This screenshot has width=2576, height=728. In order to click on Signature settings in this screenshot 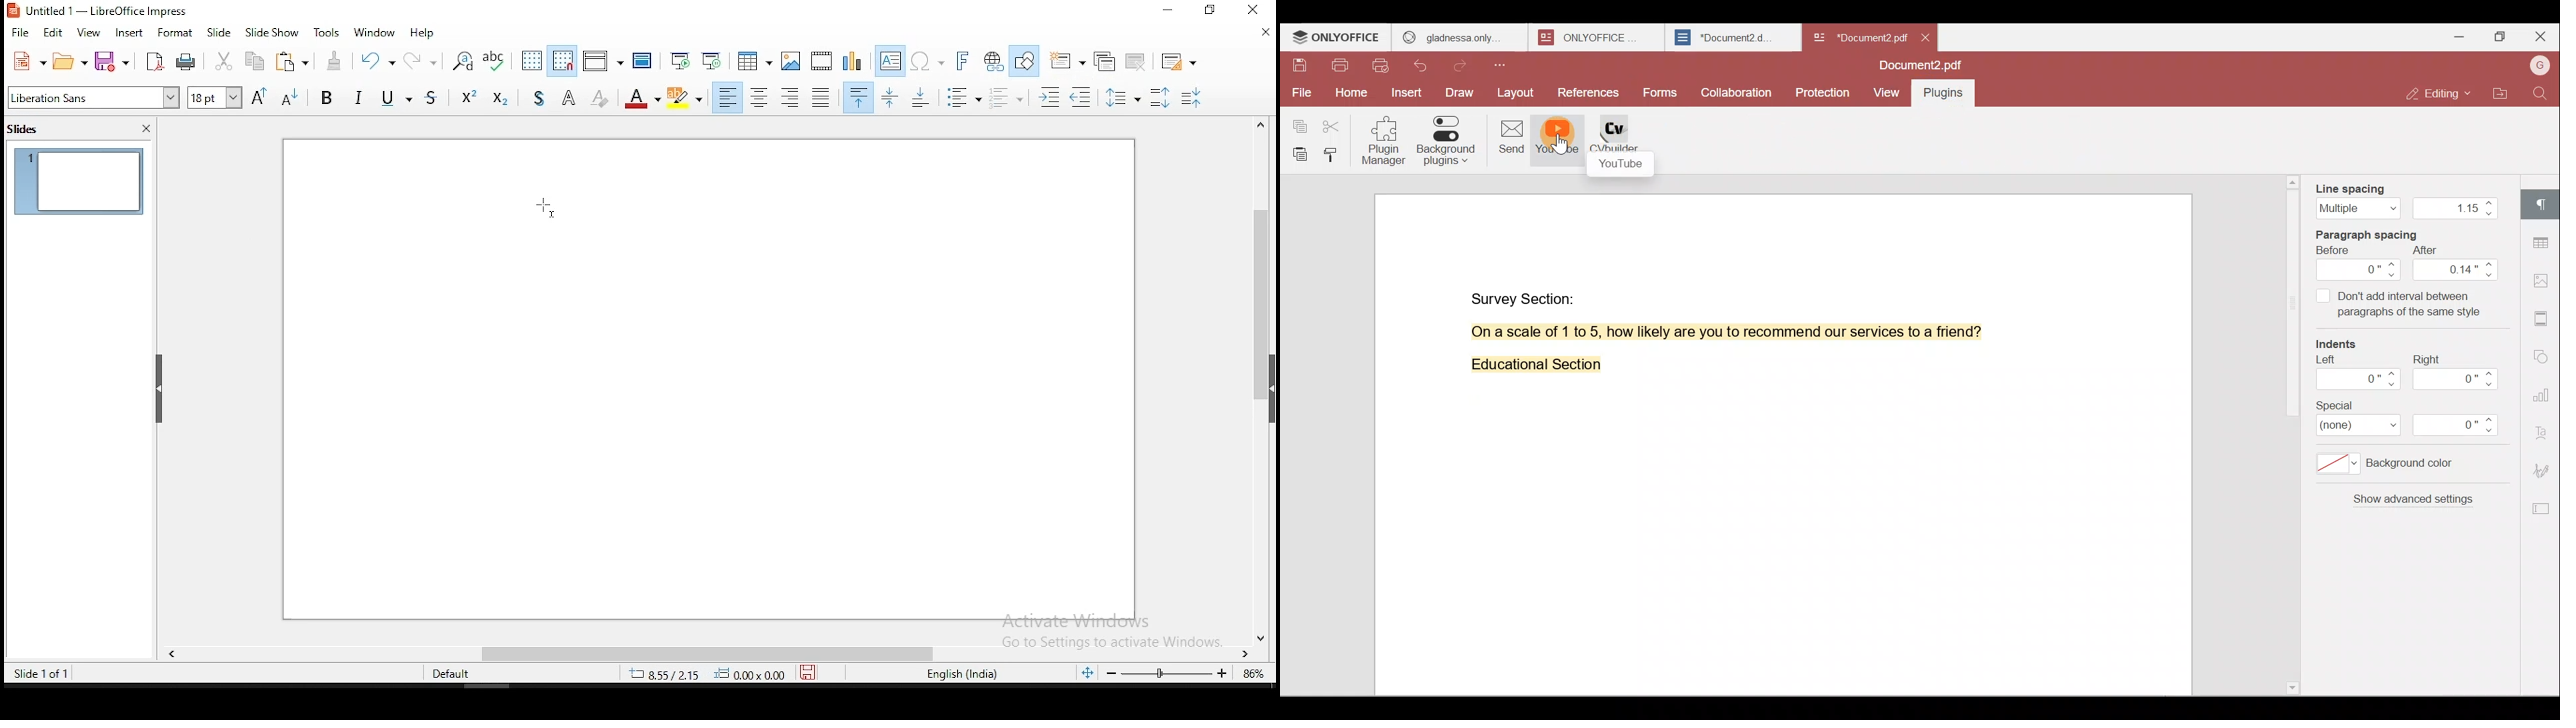, I will do `click(2545, 469)`.